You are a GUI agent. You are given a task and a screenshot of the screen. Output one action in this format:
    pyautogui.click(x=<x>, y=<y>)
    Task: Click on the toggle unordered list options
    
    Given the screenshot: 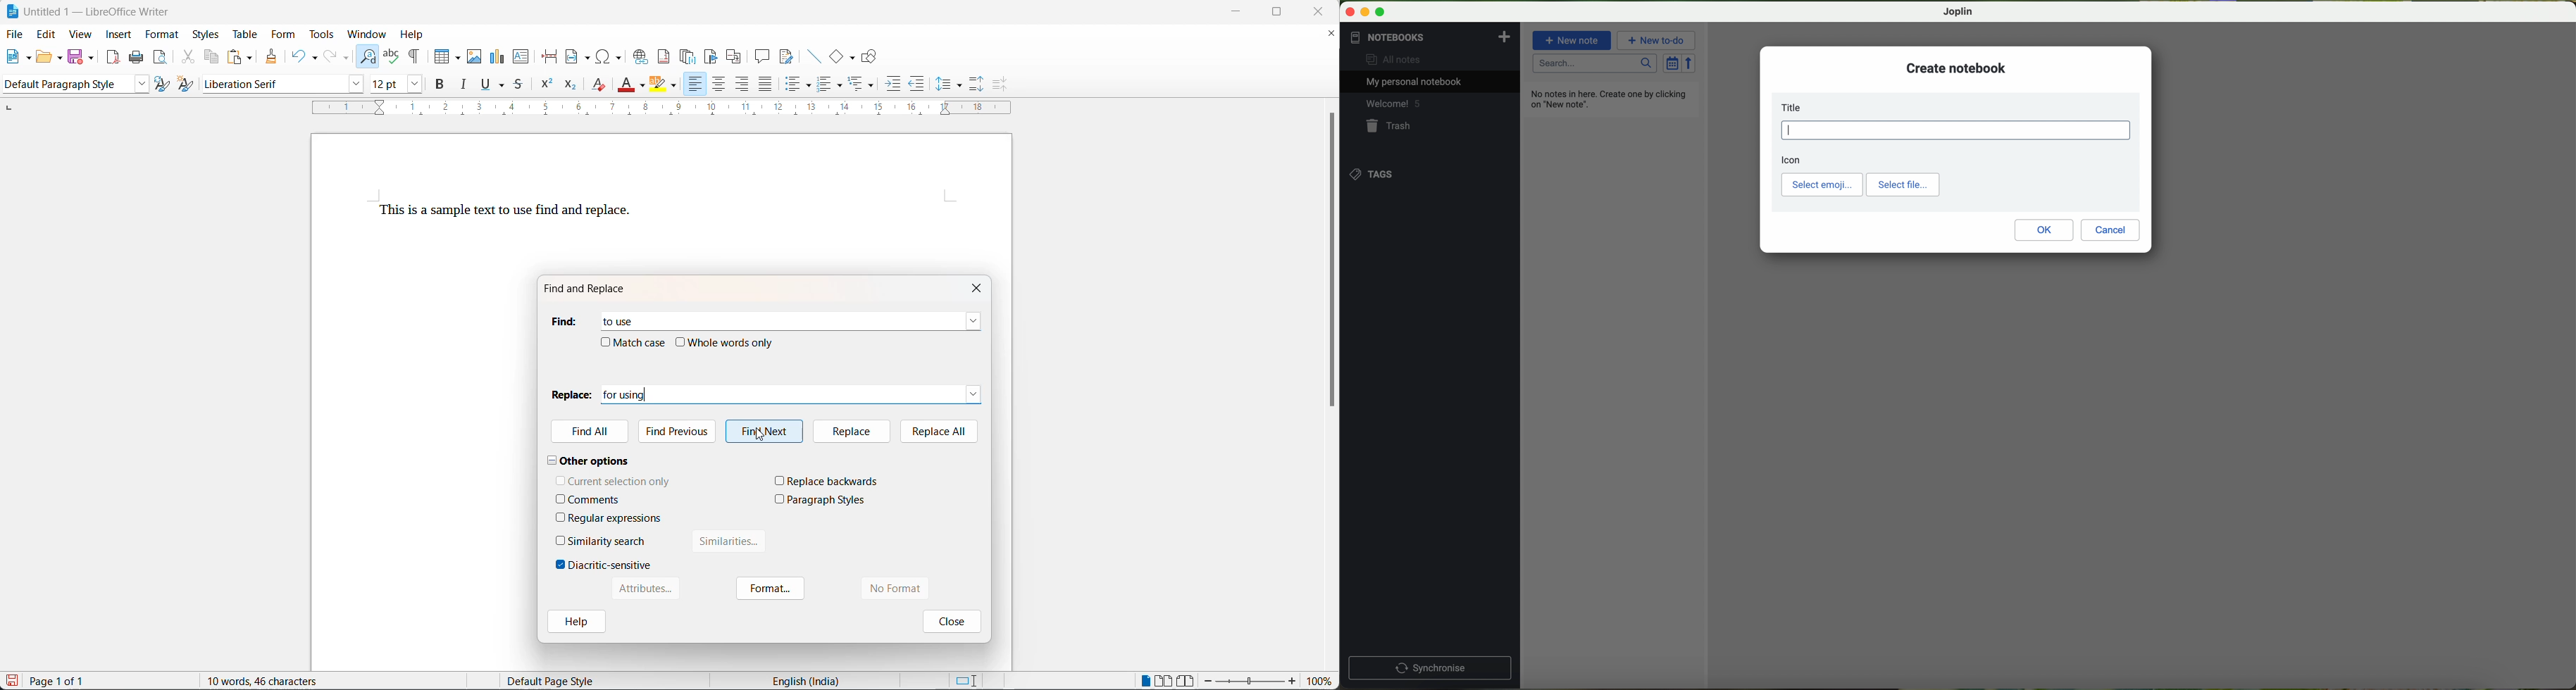 What is the action you would take?
    pyautogui.click(x=810, y=86)
    